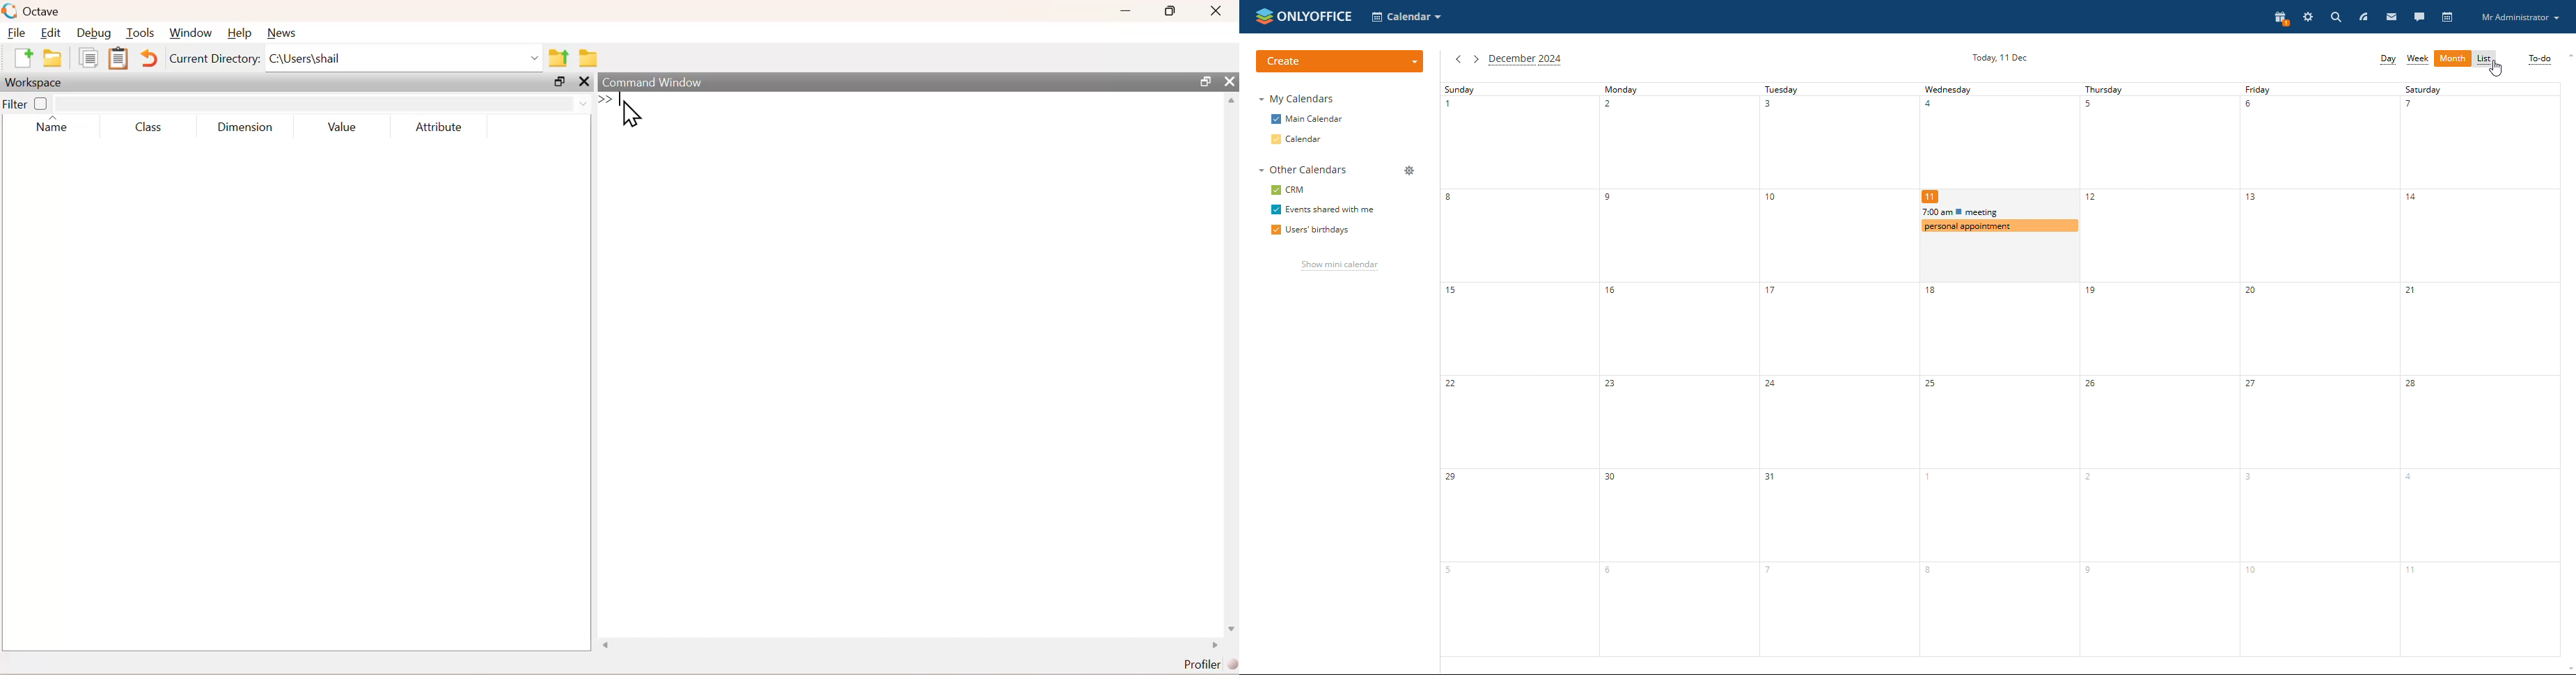  What do you see at coordinates (2387, 60) in the screenshot?
I see `day view` at bounding box center [2387, 60].